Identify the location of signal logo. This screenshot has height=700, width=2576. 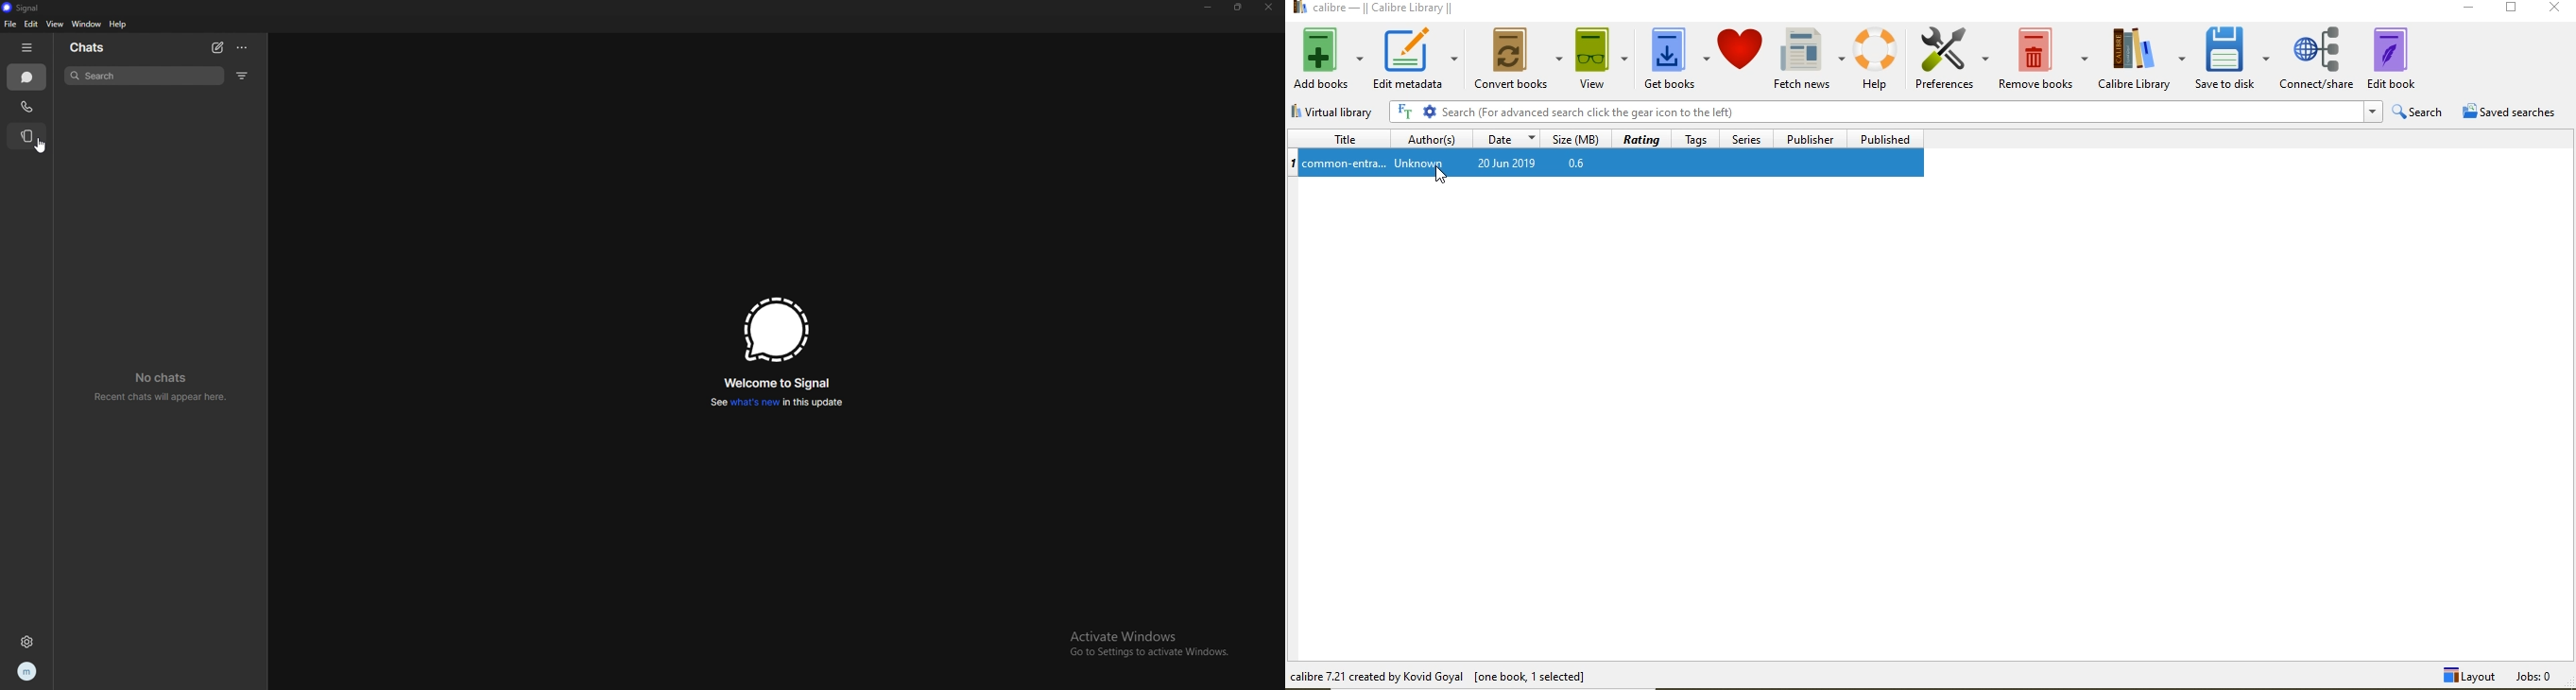
(776, 328).